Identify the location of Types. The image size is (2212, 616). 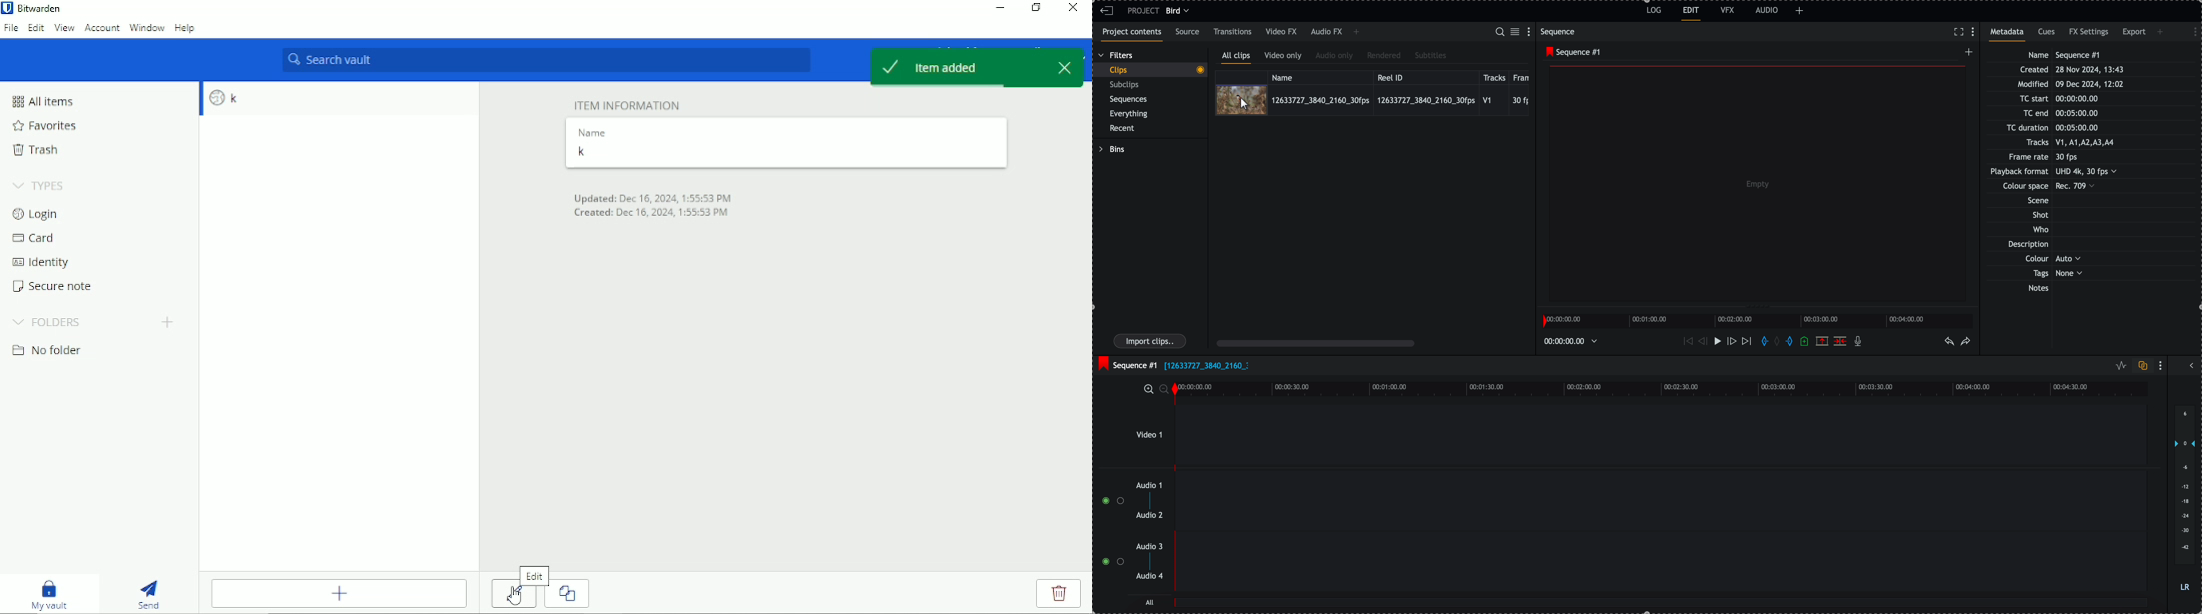
(38, 186).